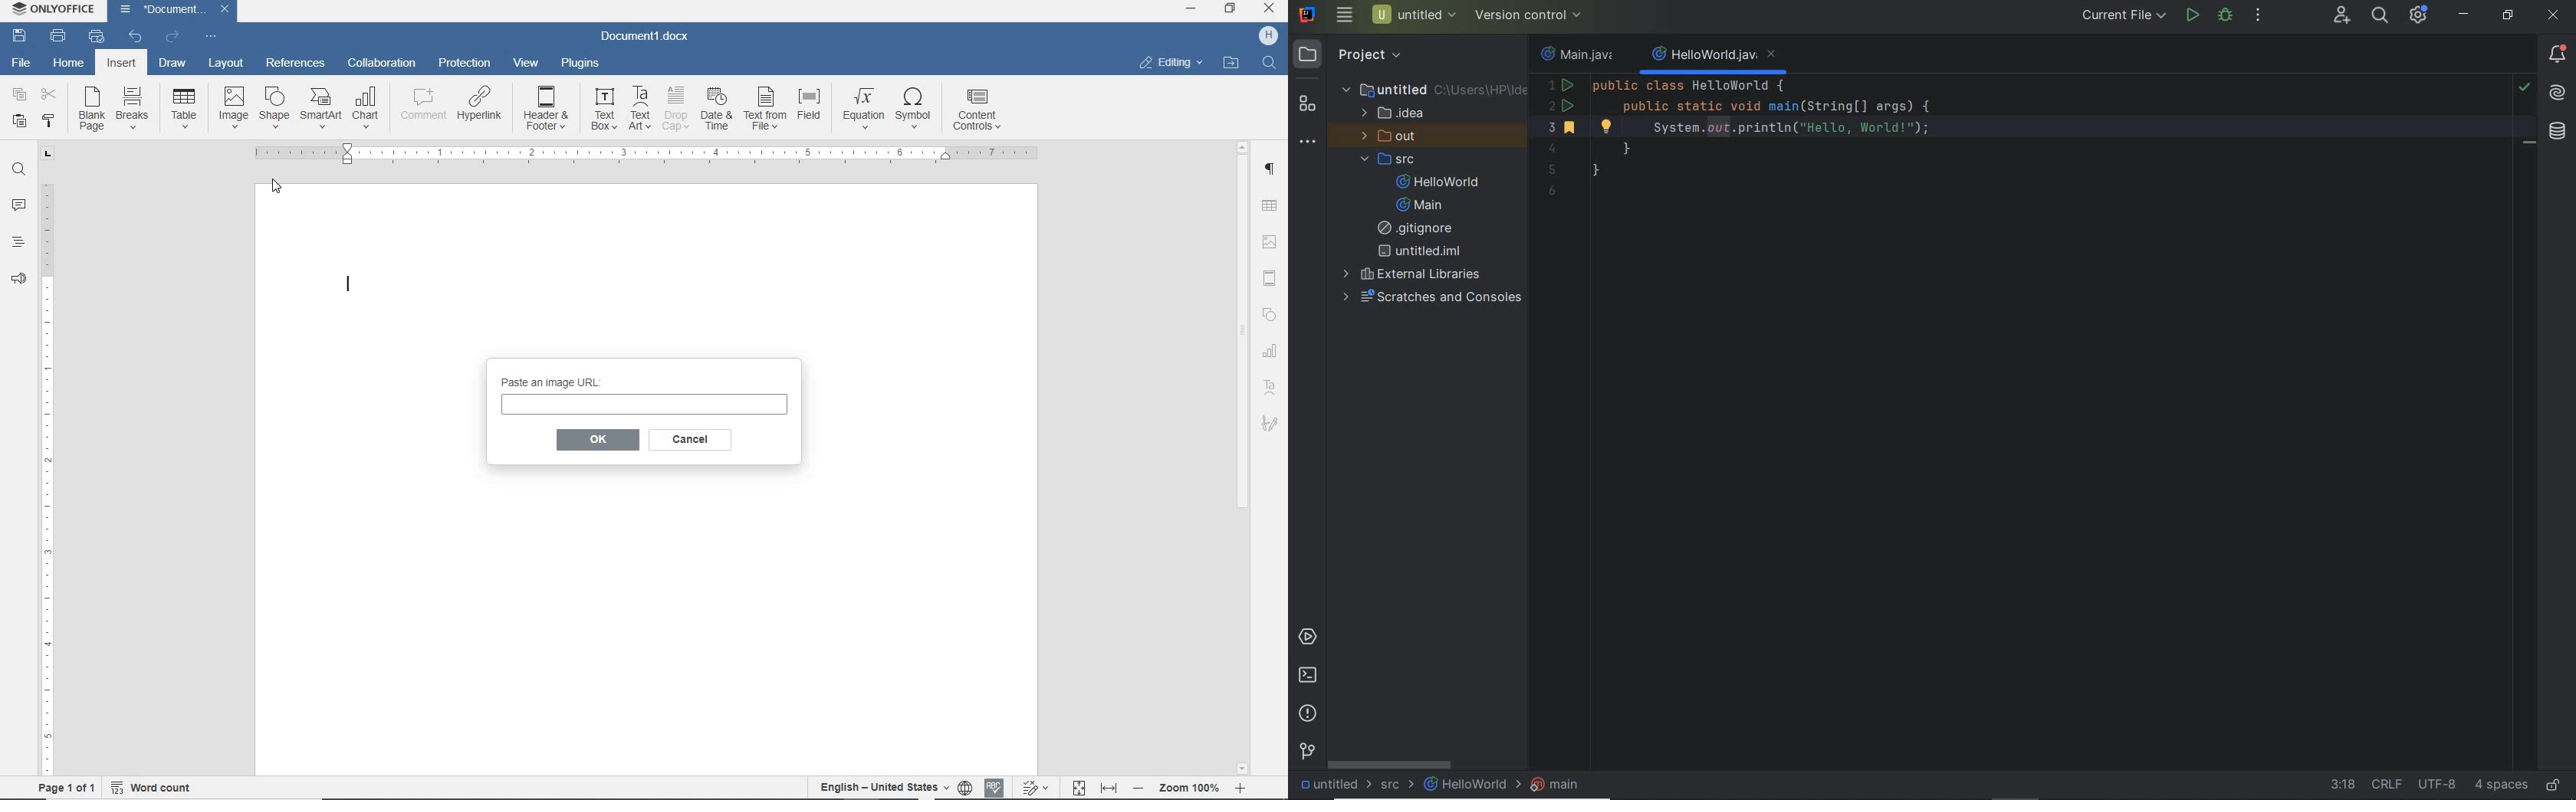 The image size is (2576, 812). I want to click on Document1.docx(document name), so click(644, 37).